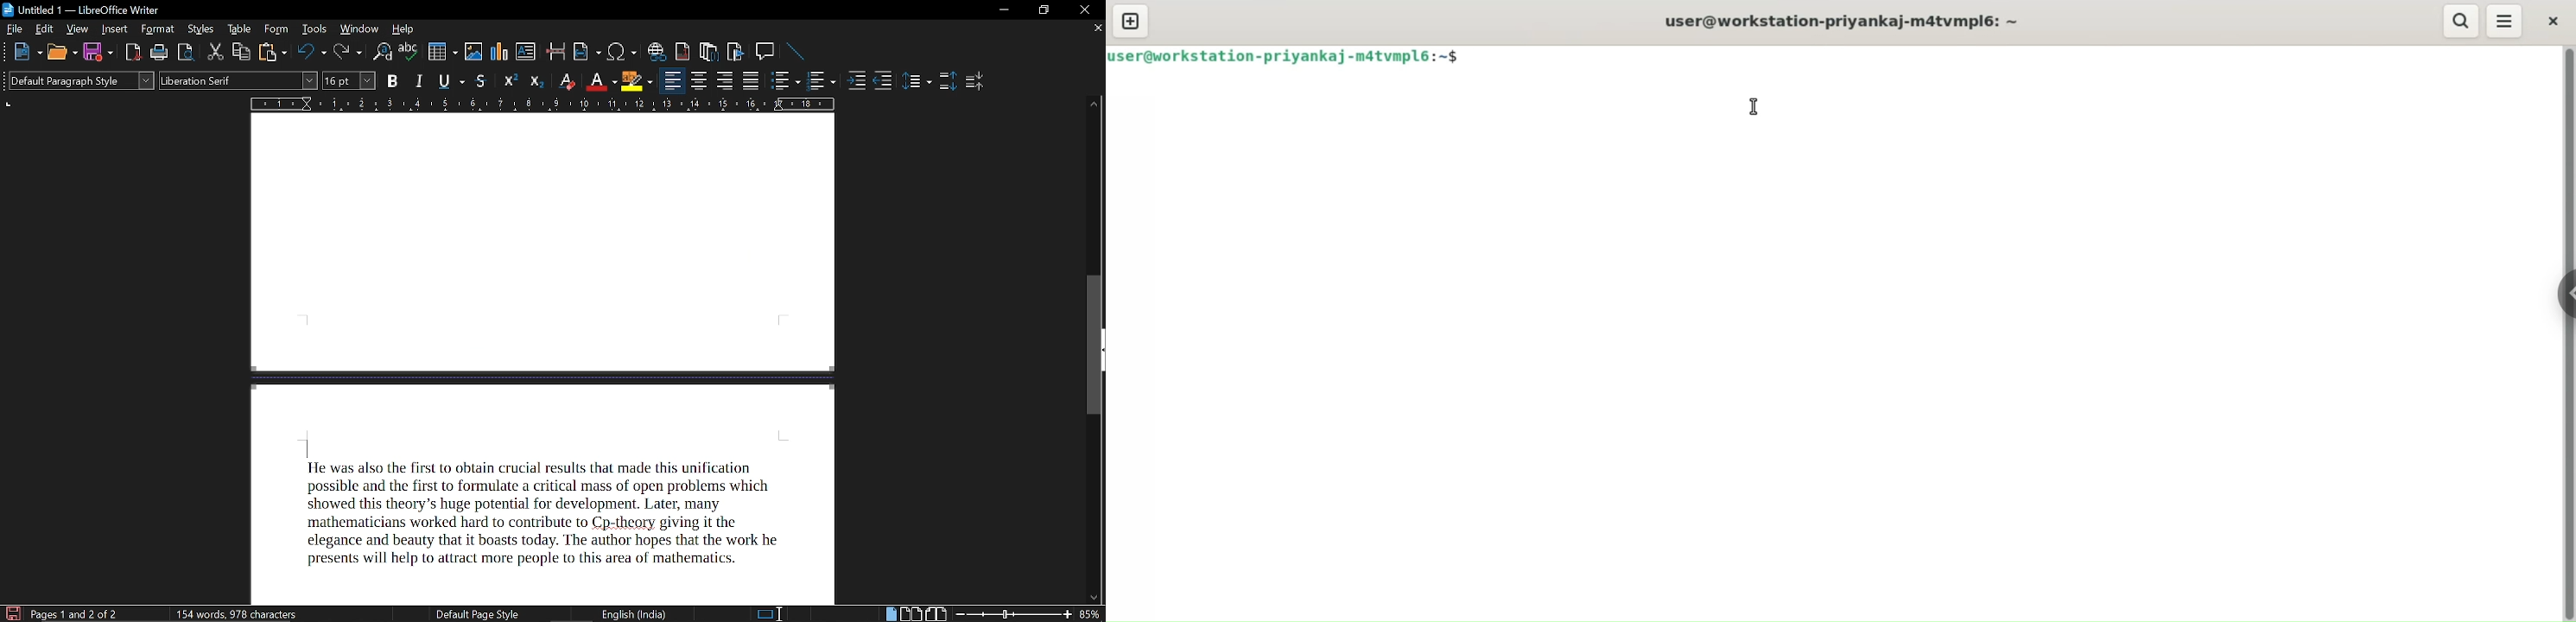 This screenshot has width=2576, height=644. What do you see at coordinates (61, 54) in the screenshot?
I see `Open` at bounding box center [61, 54].